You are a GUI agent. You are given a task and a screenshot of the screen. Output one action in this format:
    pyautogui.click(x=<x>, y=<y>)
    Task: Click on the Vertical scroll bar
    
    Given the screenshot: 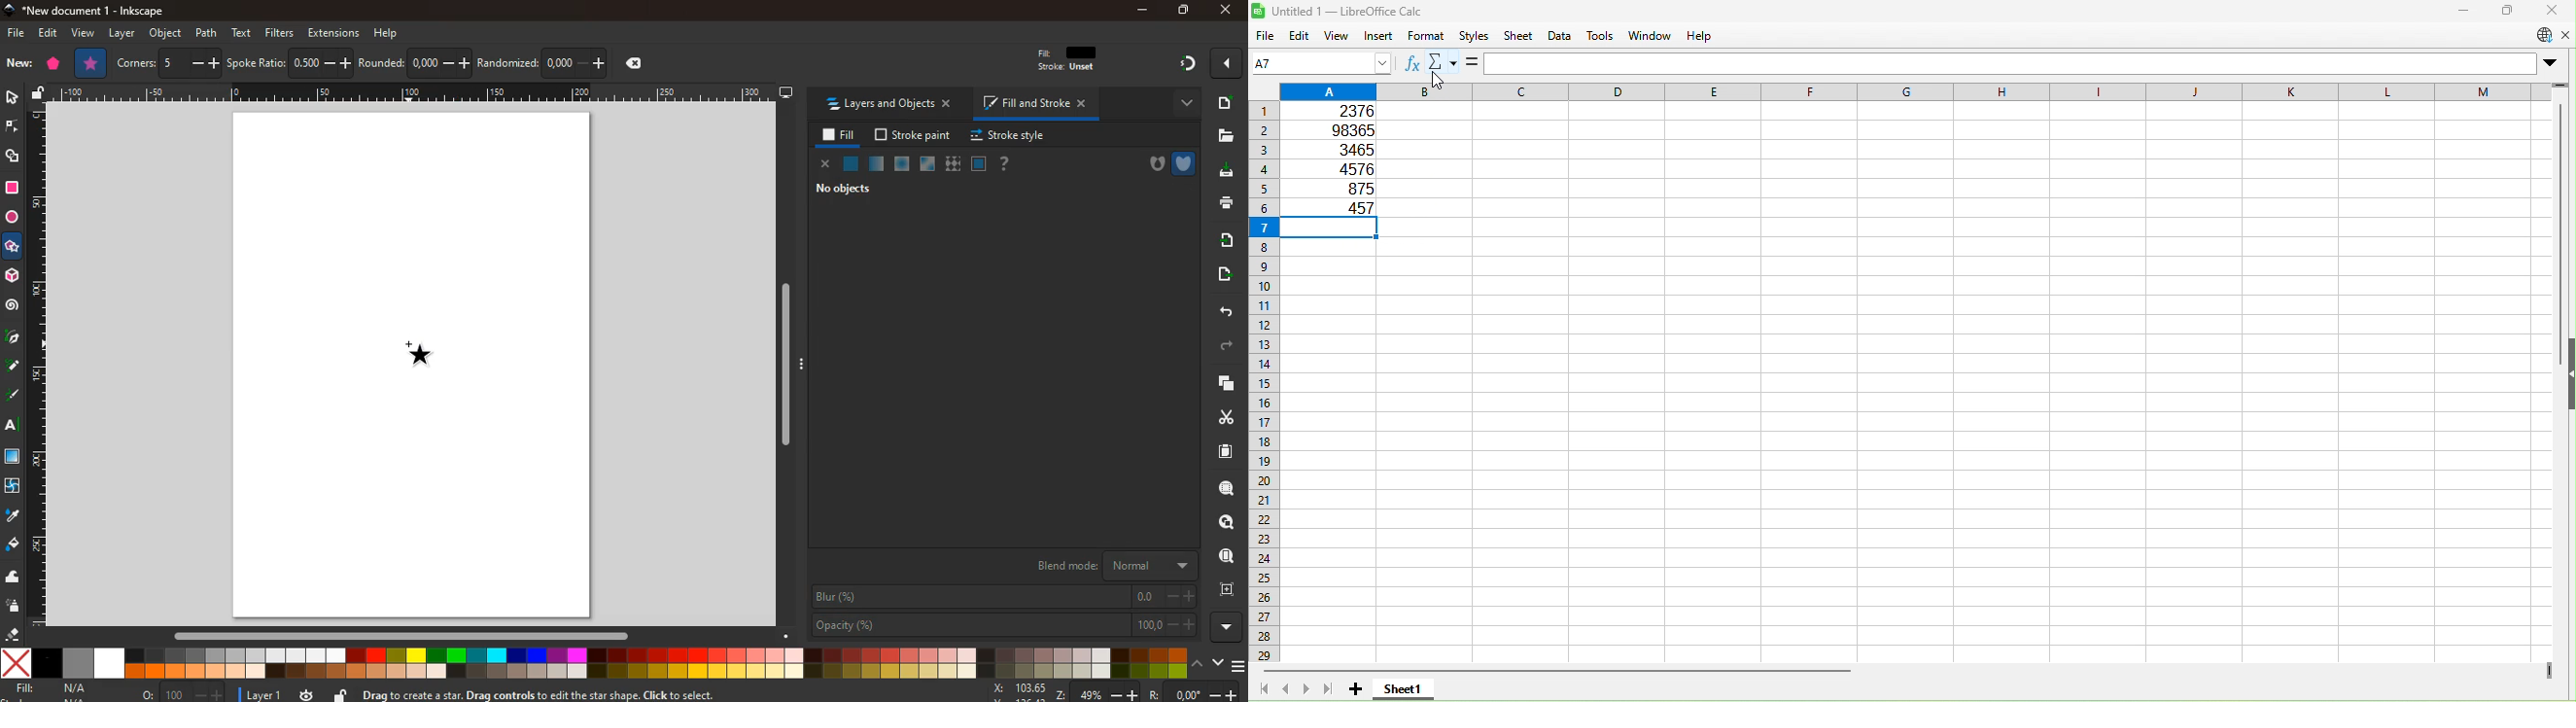 What is the action you would take?
    pyautogui.click(x=2561, y=196)
    